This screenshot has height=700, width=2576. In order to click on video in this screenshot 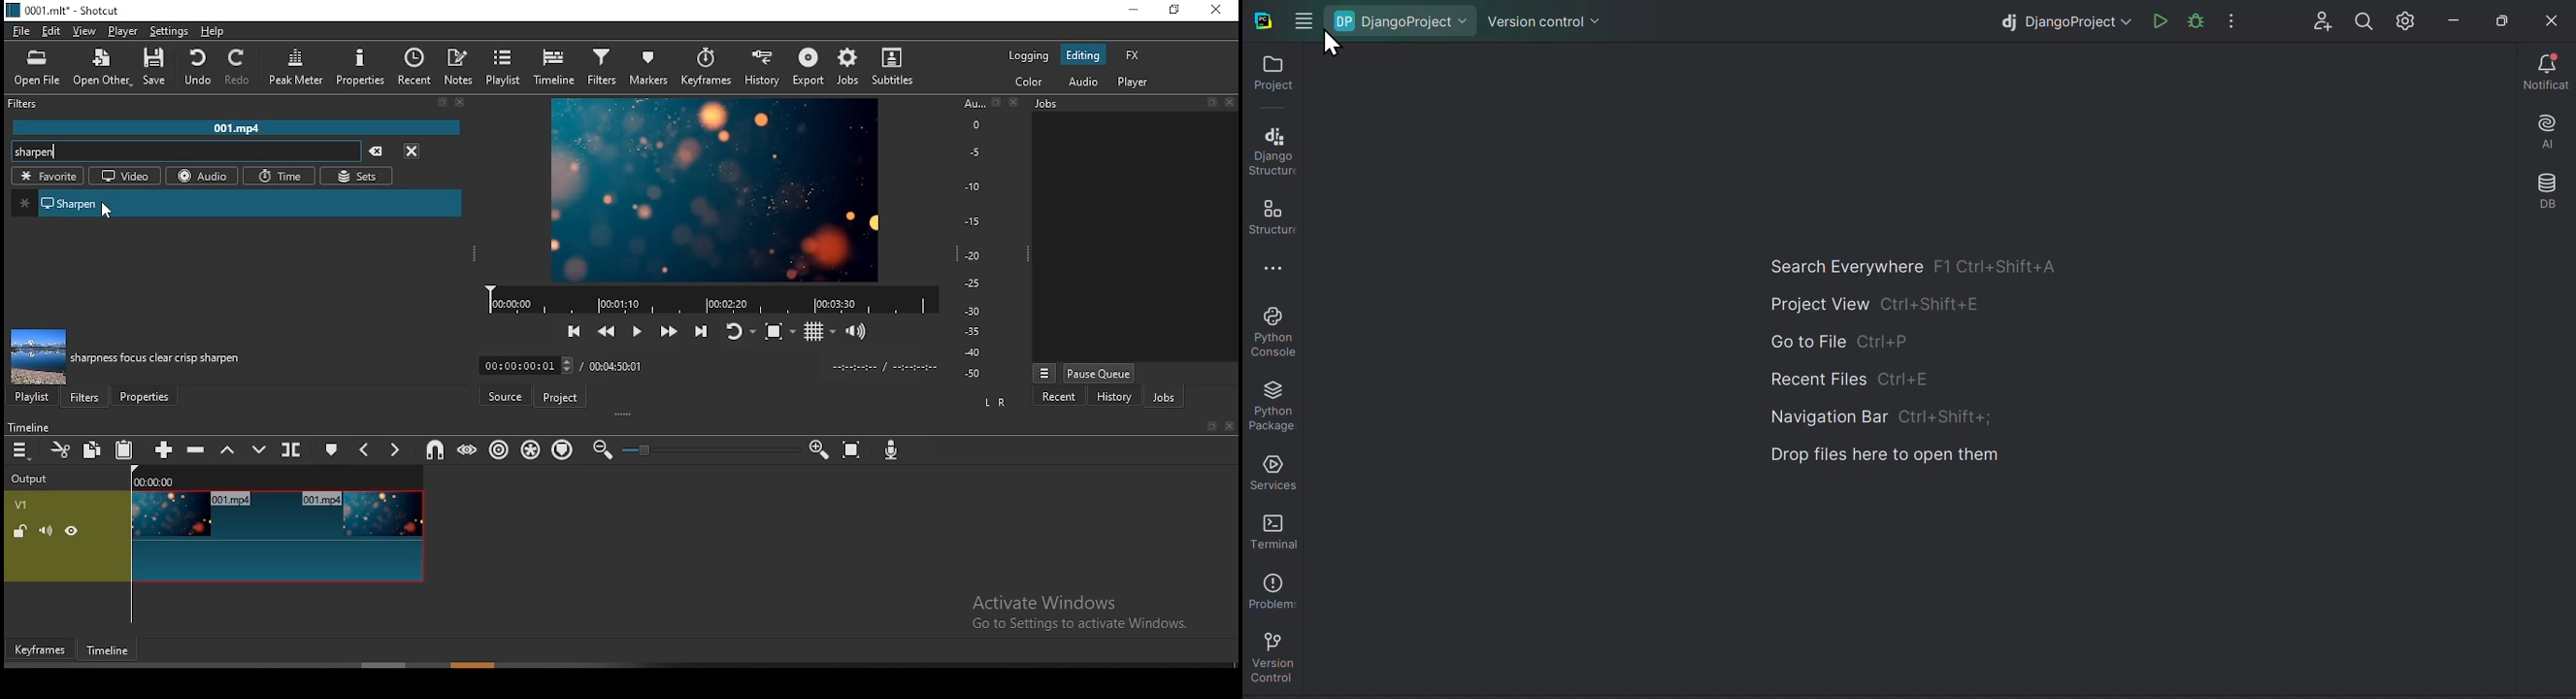, I will do `click(124, 178)`.